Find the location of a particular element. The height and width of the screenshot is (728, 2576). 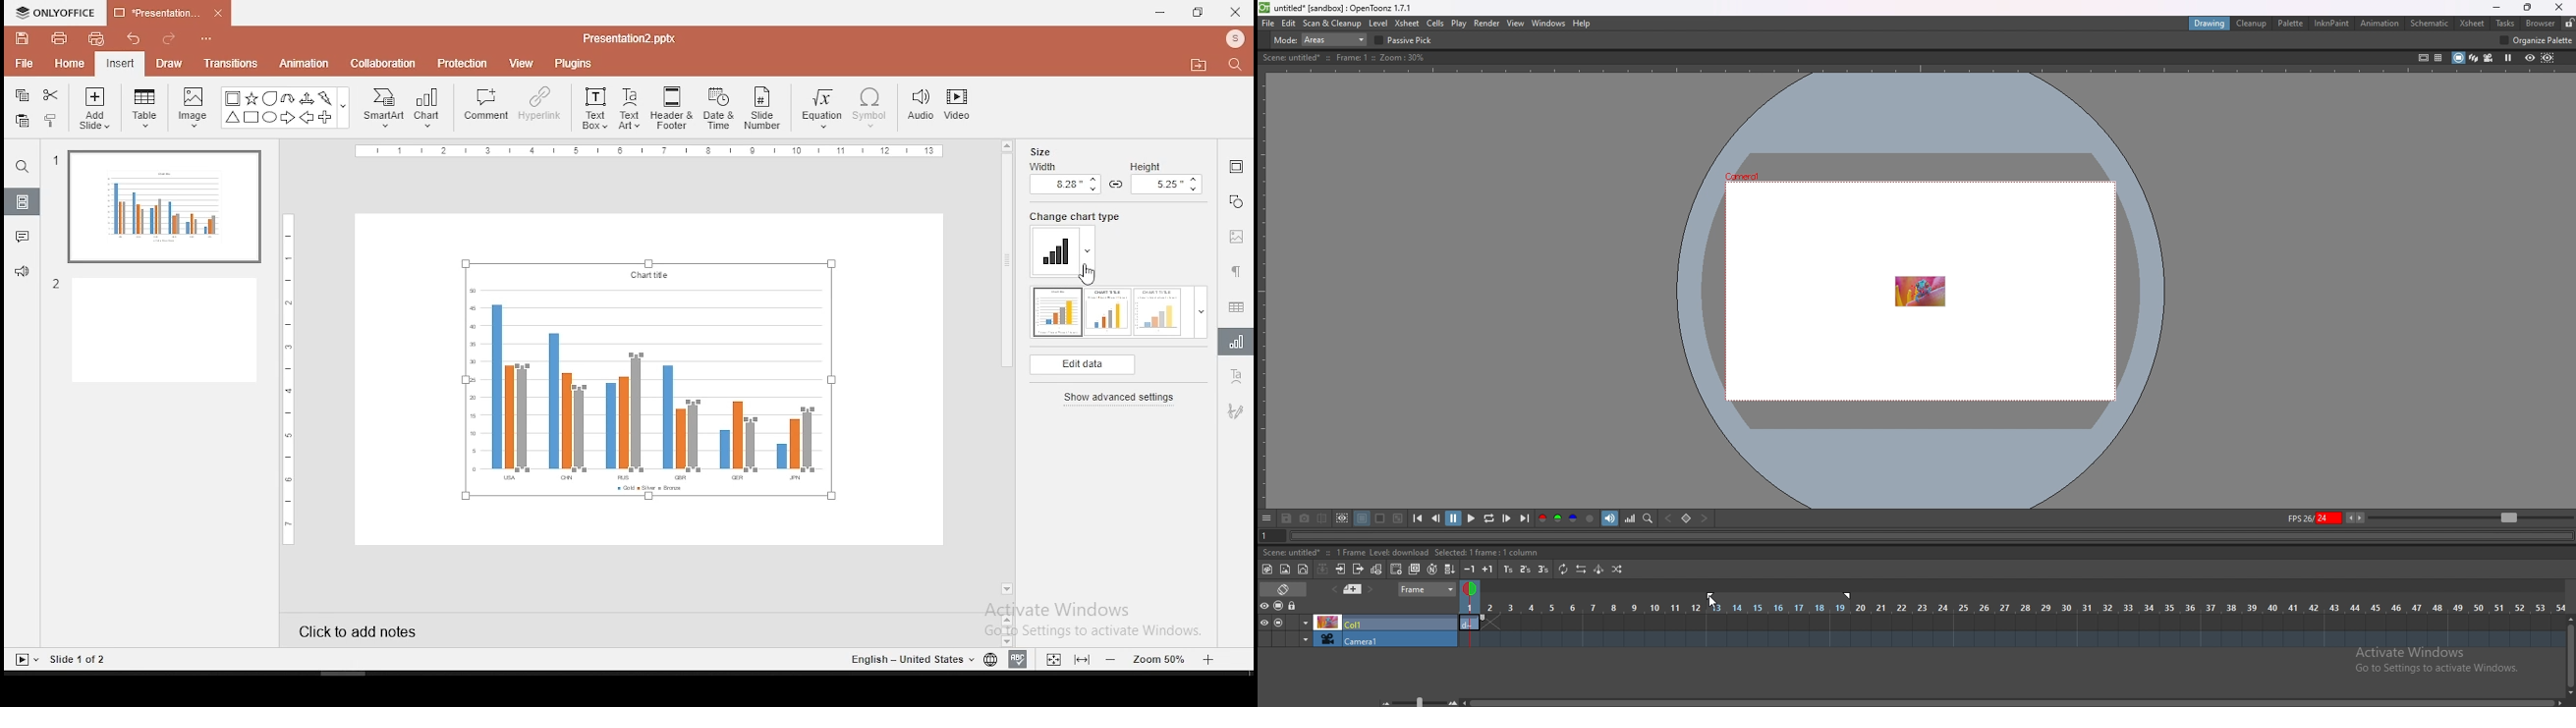

save is located at coordinates (23, 40).